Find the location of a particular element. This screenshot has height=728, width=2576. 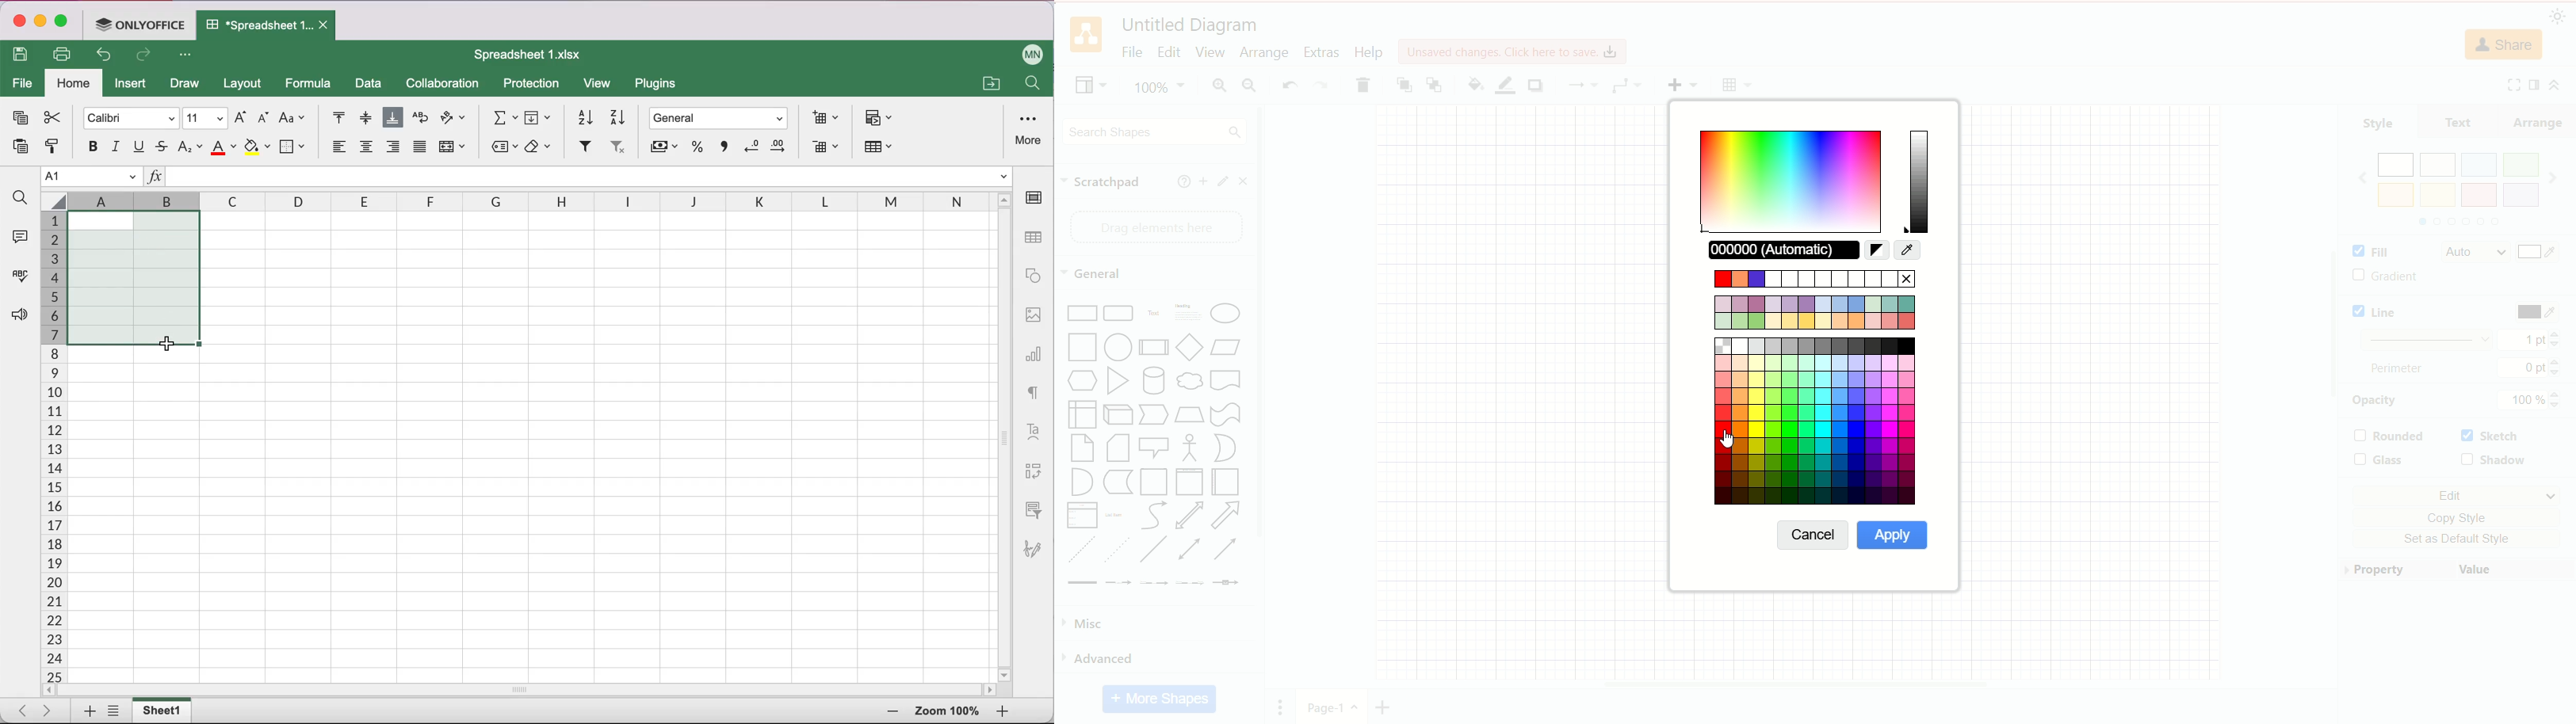

find is located at coordinates (20, 198).